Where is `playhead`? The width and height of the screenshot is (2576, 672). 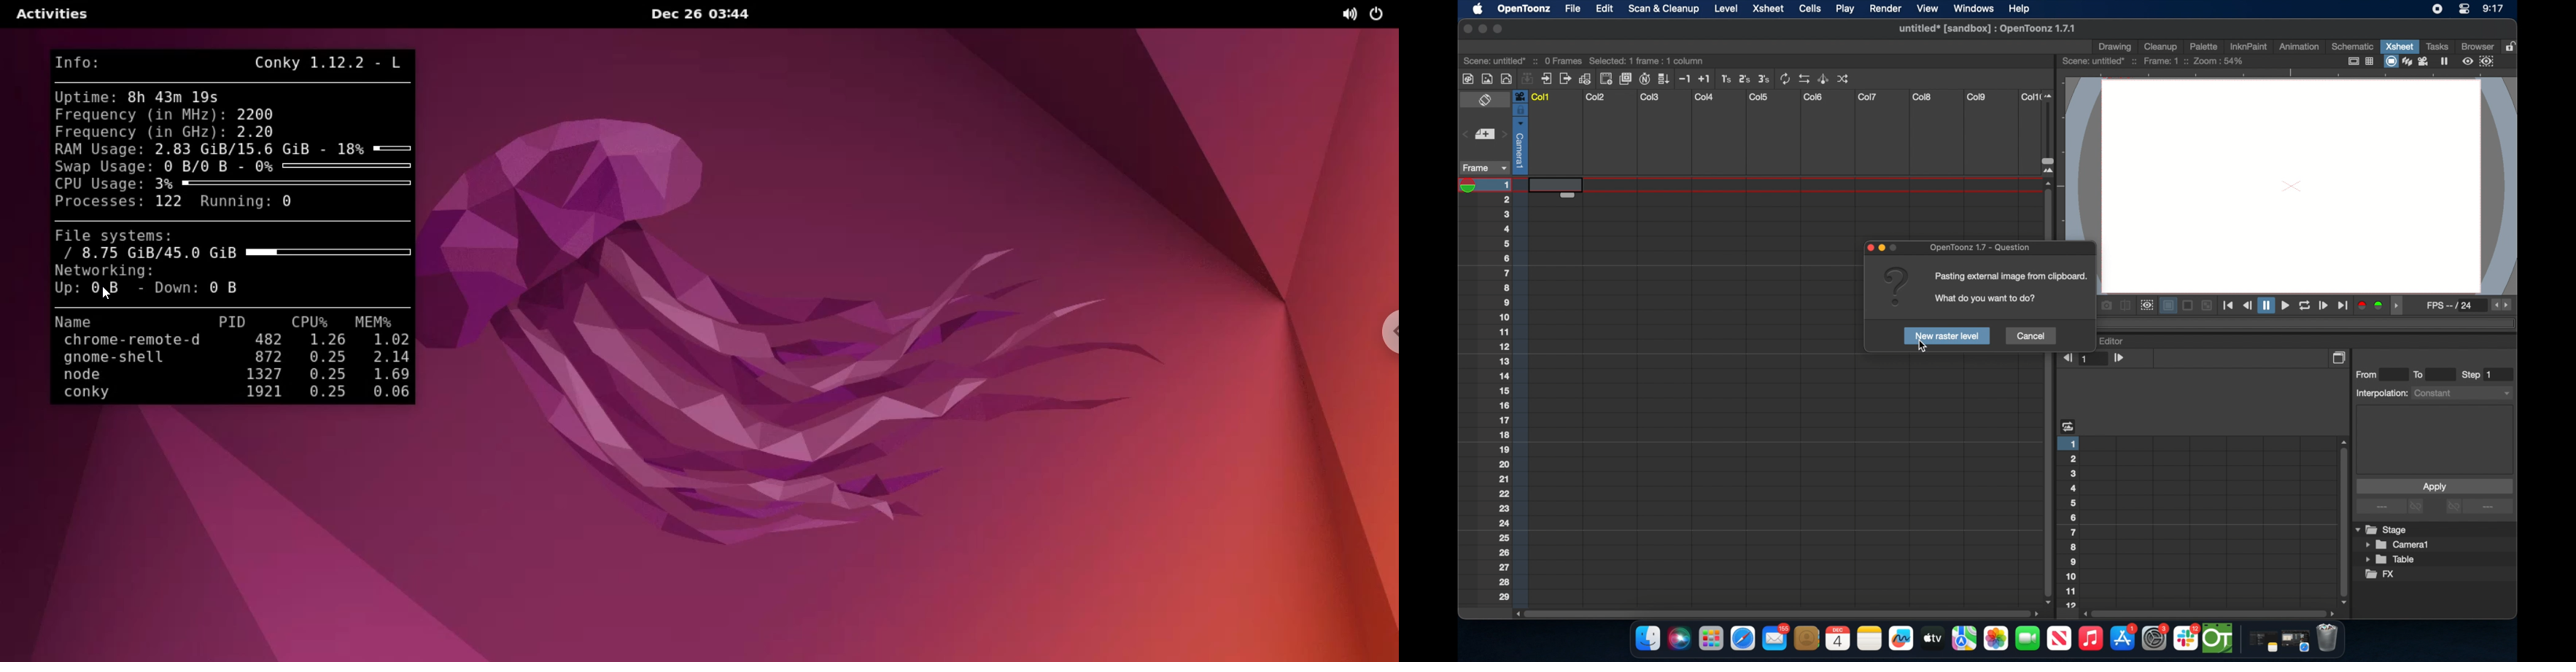 playhead is located at coordinates (1472, 186).